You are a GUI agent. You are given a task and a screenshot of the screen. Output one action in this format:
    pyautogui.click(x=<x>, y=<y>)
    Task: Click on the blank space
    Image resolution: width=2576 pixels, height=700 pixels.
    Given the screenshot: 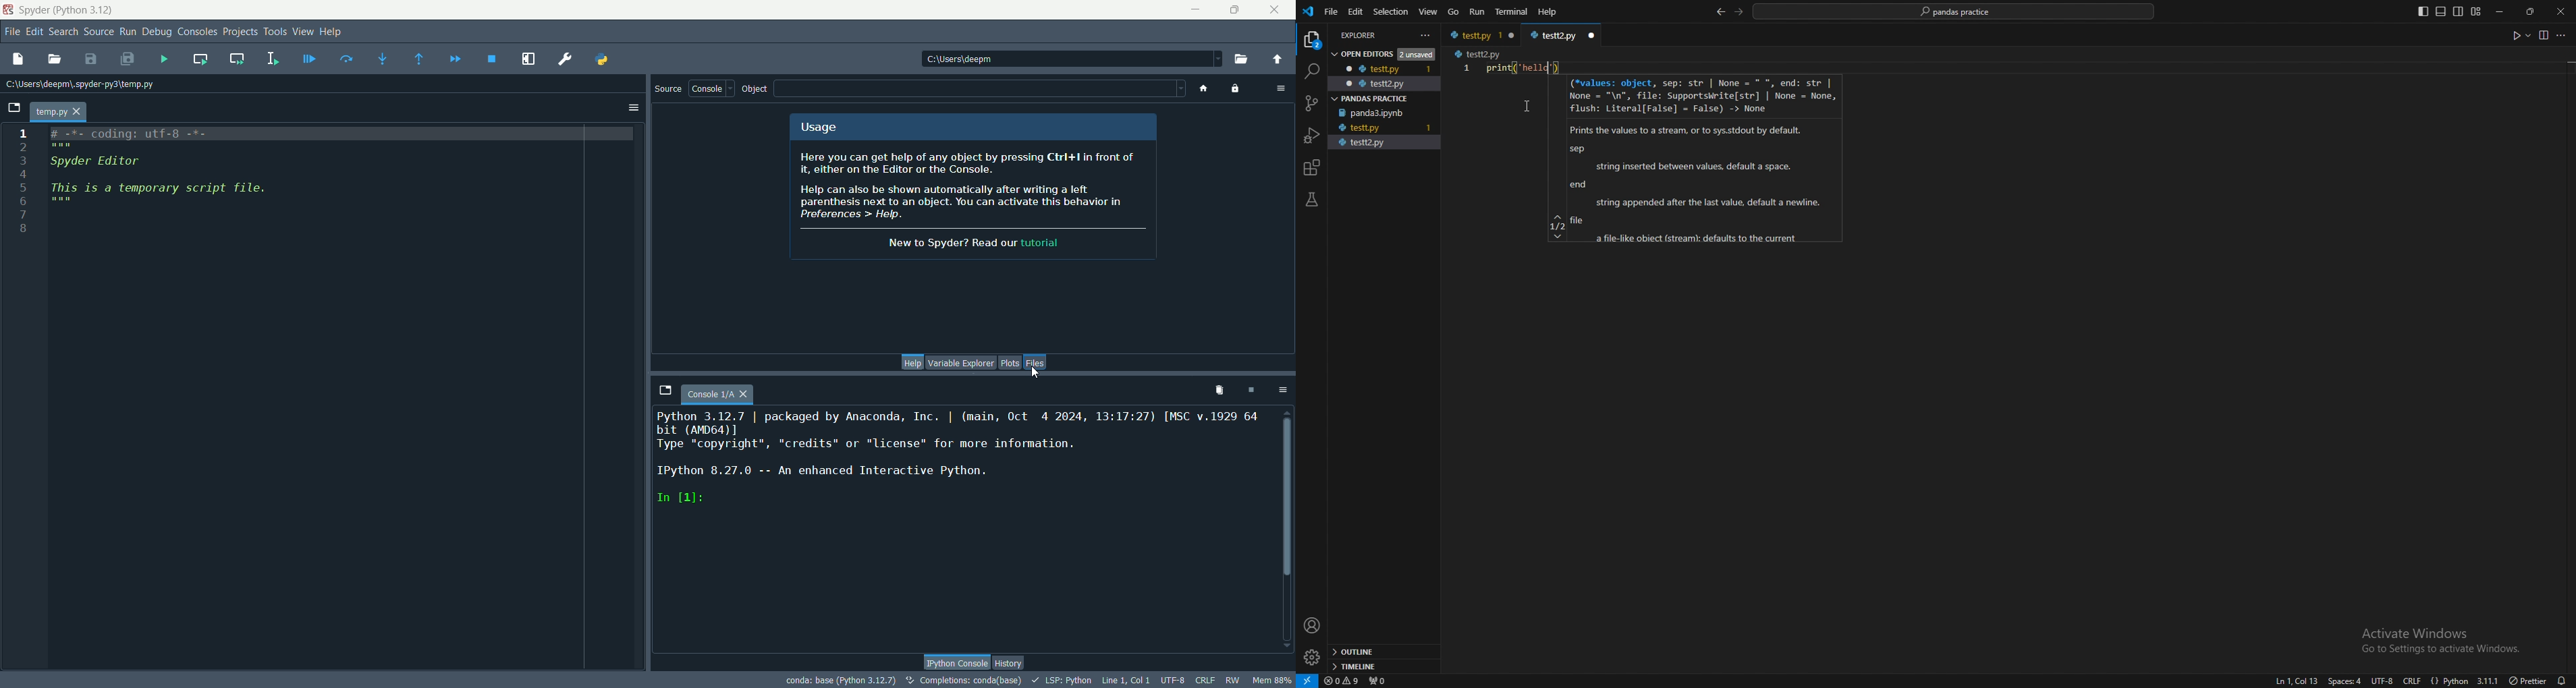 What is the action you would take?
    pyautogui.click(x=983, y=90)
    